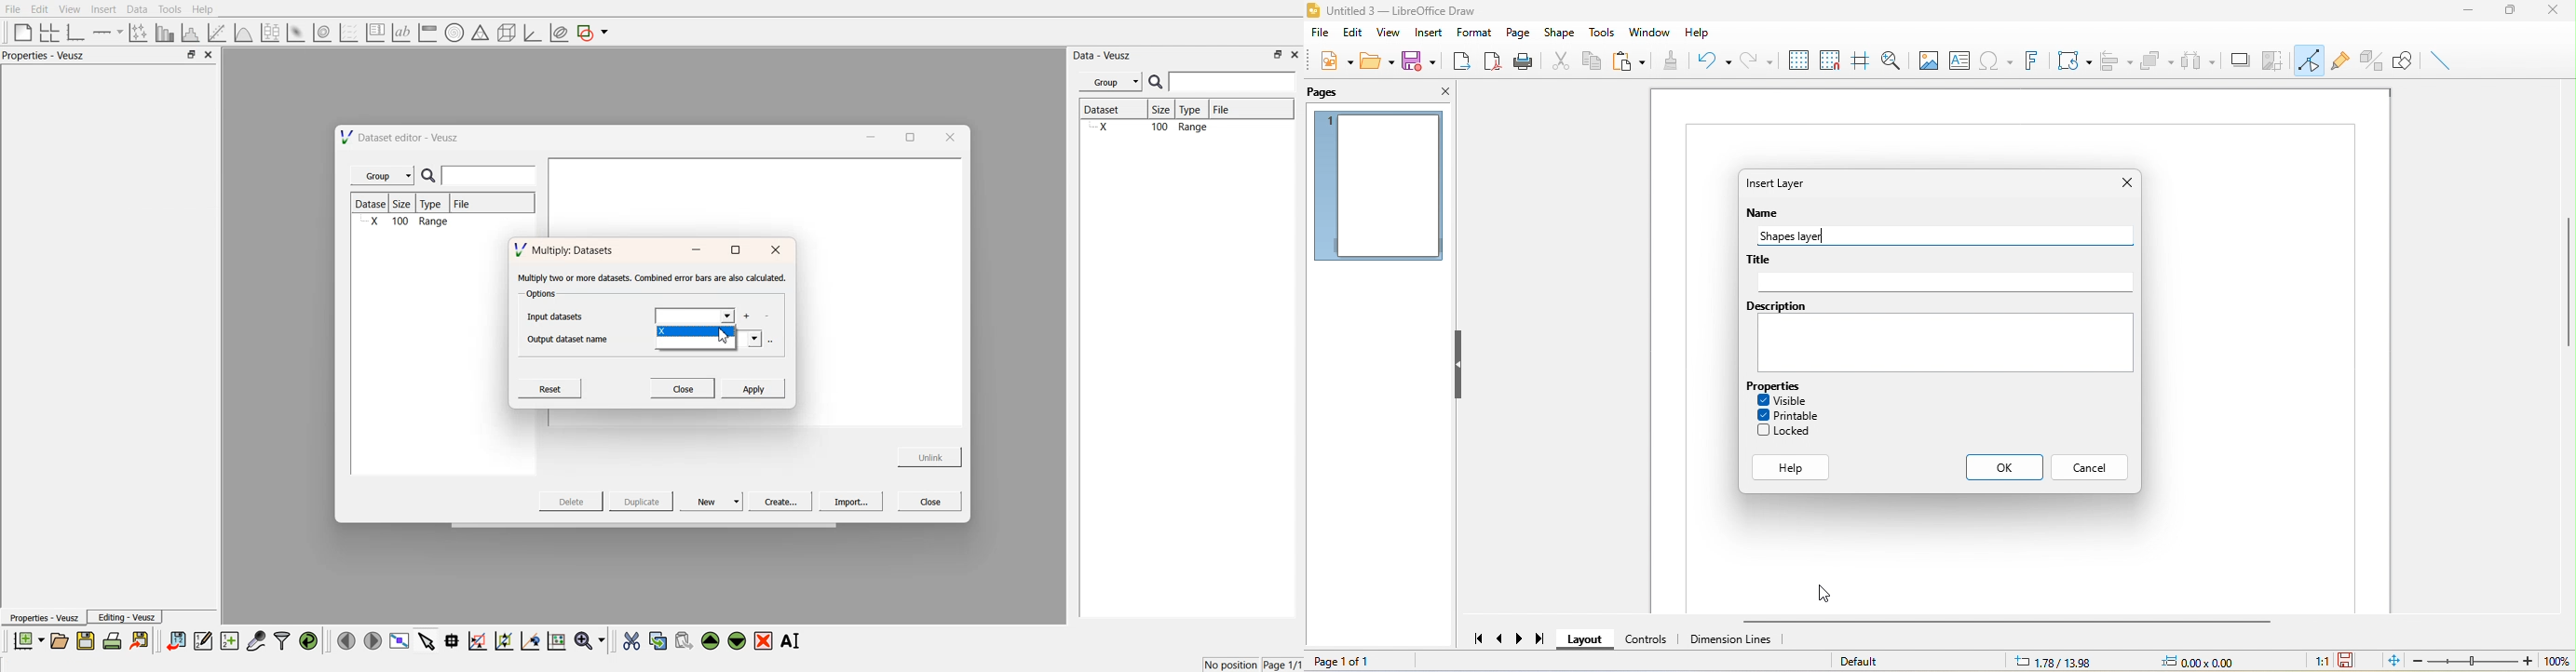 This screenshot has width=2576, height=672. What do you see at coordinates (1387, 33) in the screenshot?
I see `view` at bounding box center [1387, 33].